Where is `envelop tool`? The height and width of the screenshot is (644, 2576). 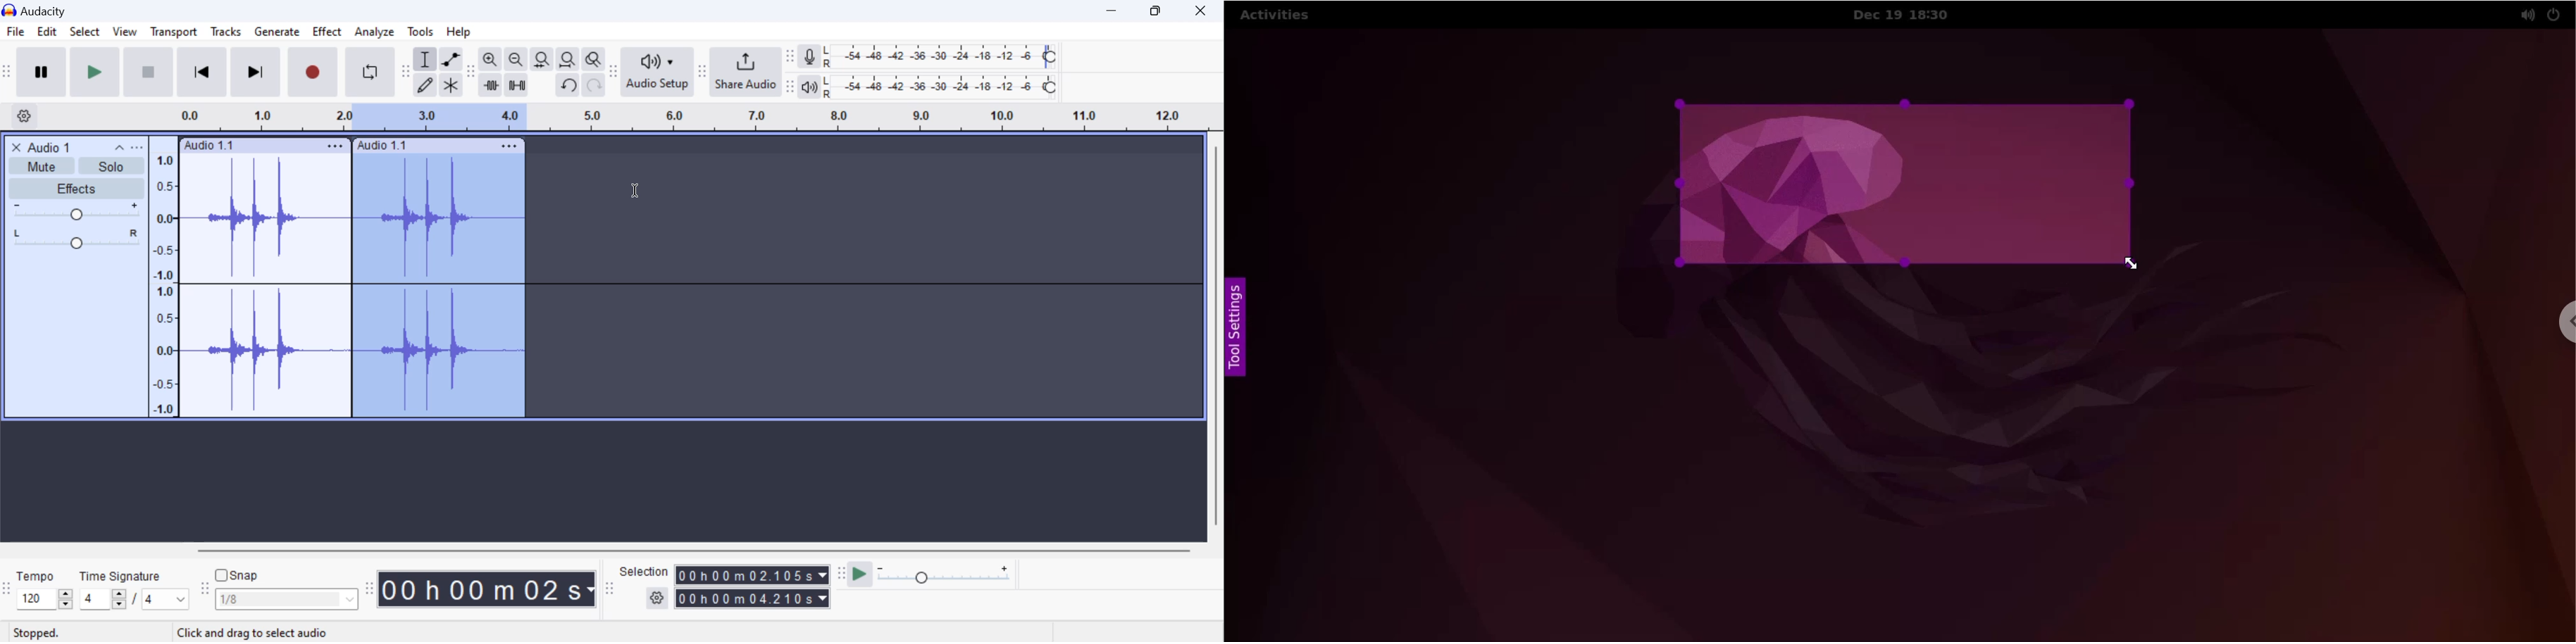 envelop tool is located at coordinates (451, 61).